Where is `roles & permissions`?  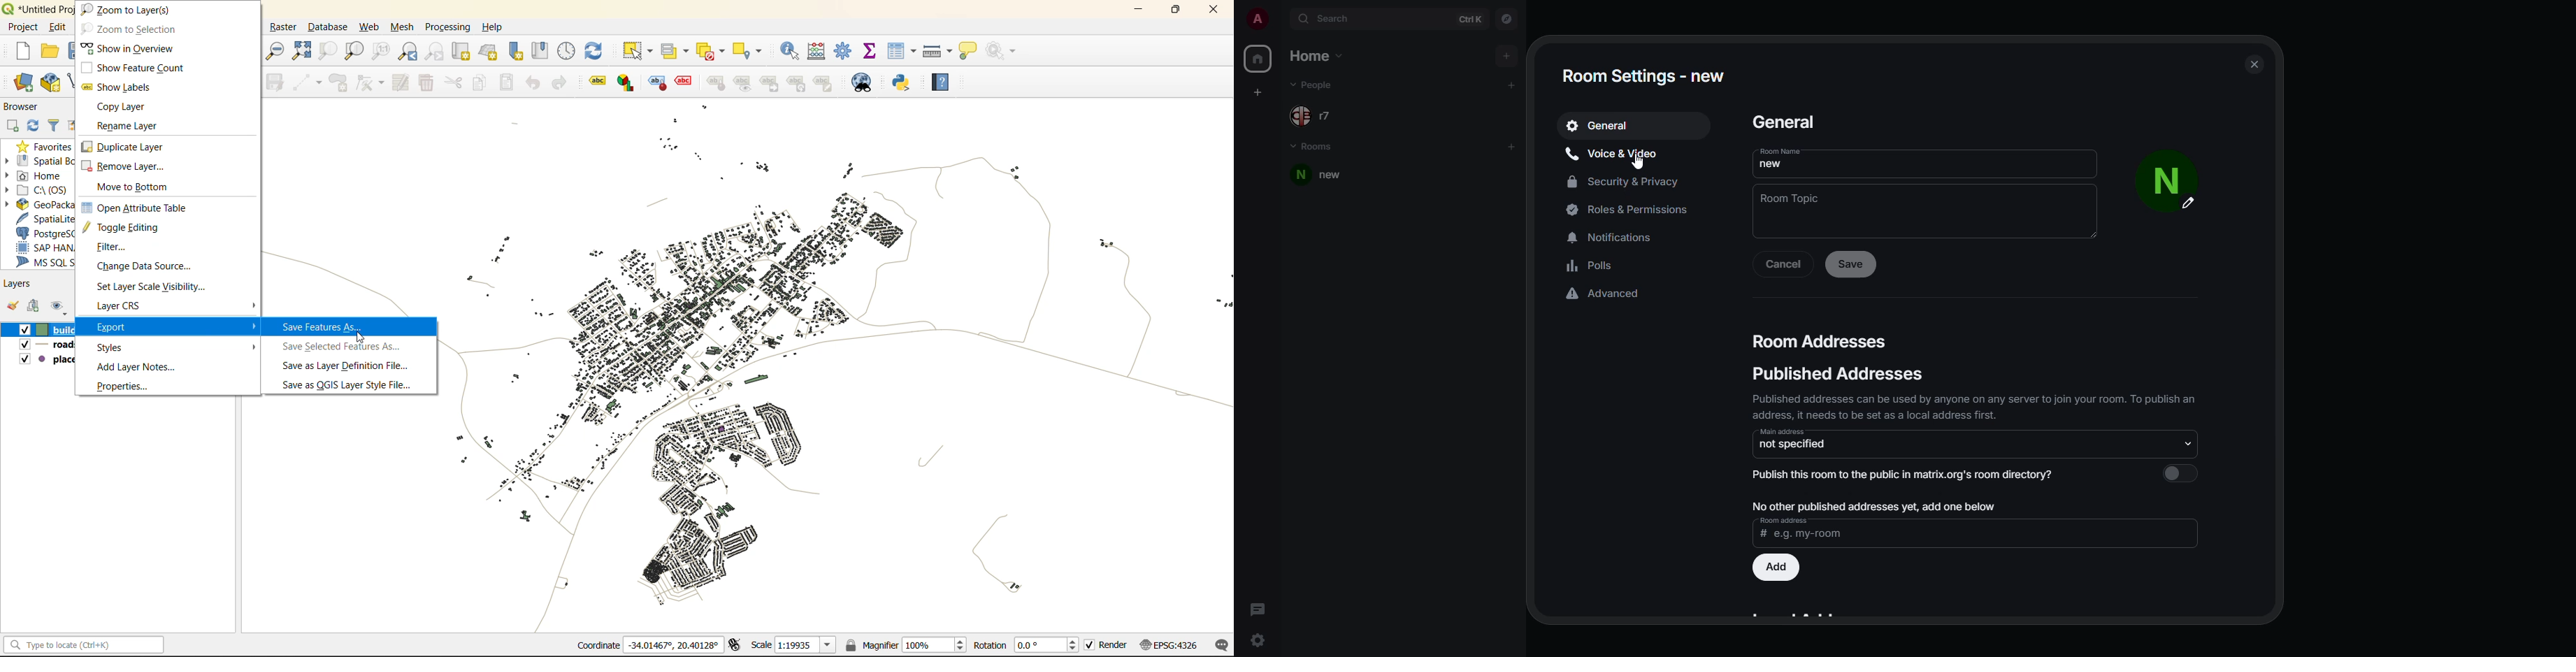 roles & permissions is located at coordinates (1633, 209).